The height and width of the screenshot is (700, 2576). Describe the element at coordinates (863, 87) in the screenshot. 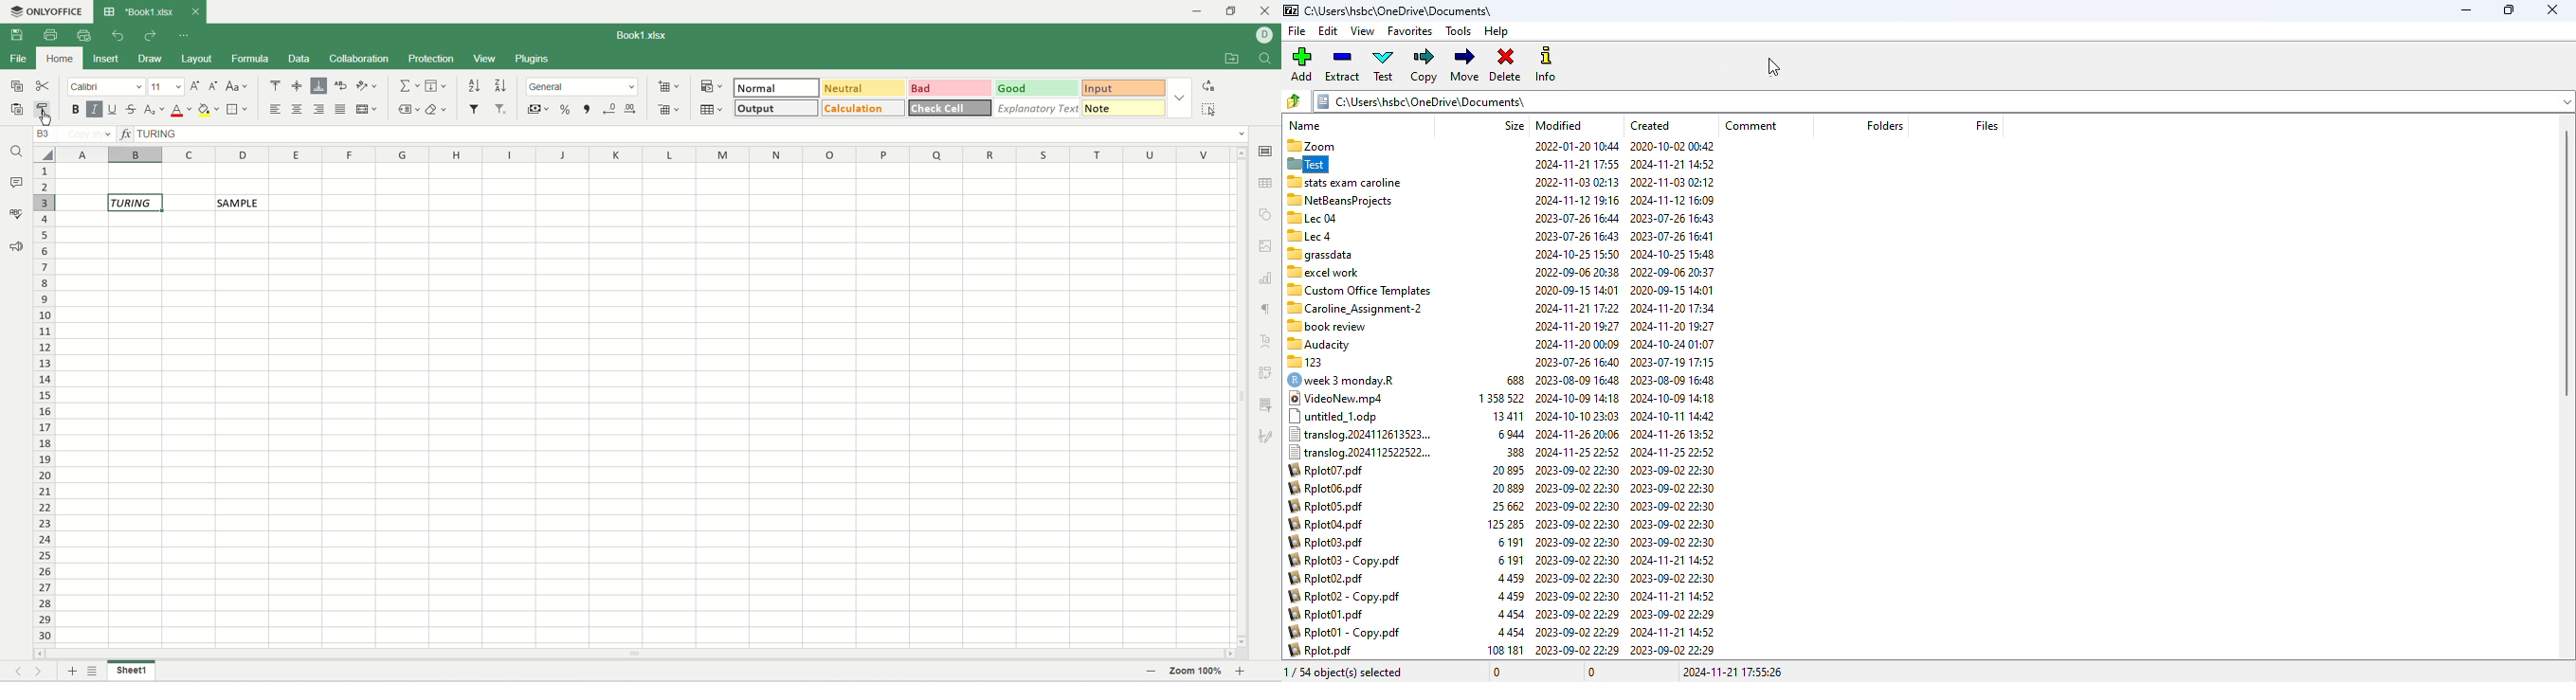

I see `neutral` at that location.